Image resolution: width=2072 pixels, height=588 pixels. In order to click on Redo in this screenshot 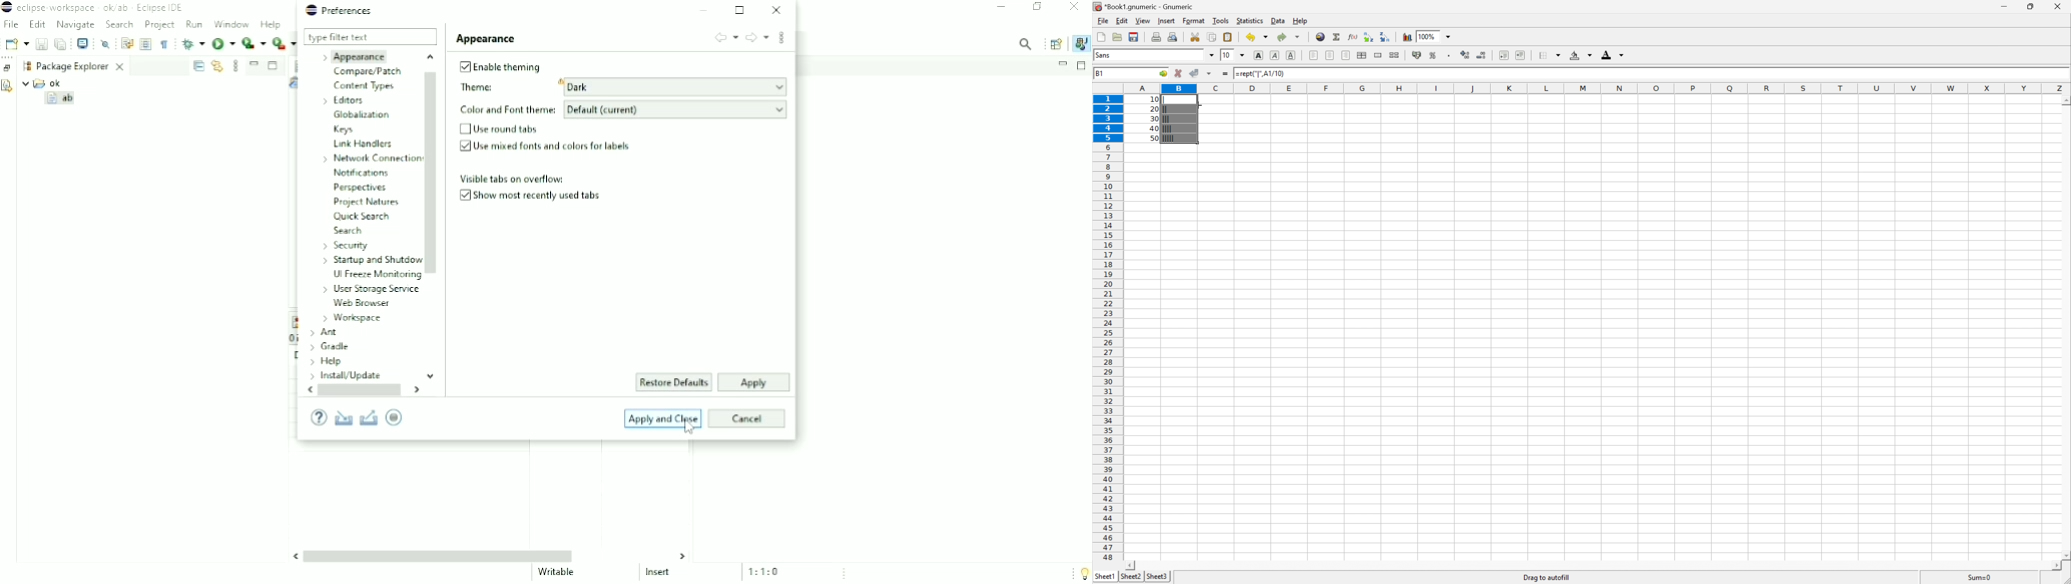, I will do `click(1288, 37)`.